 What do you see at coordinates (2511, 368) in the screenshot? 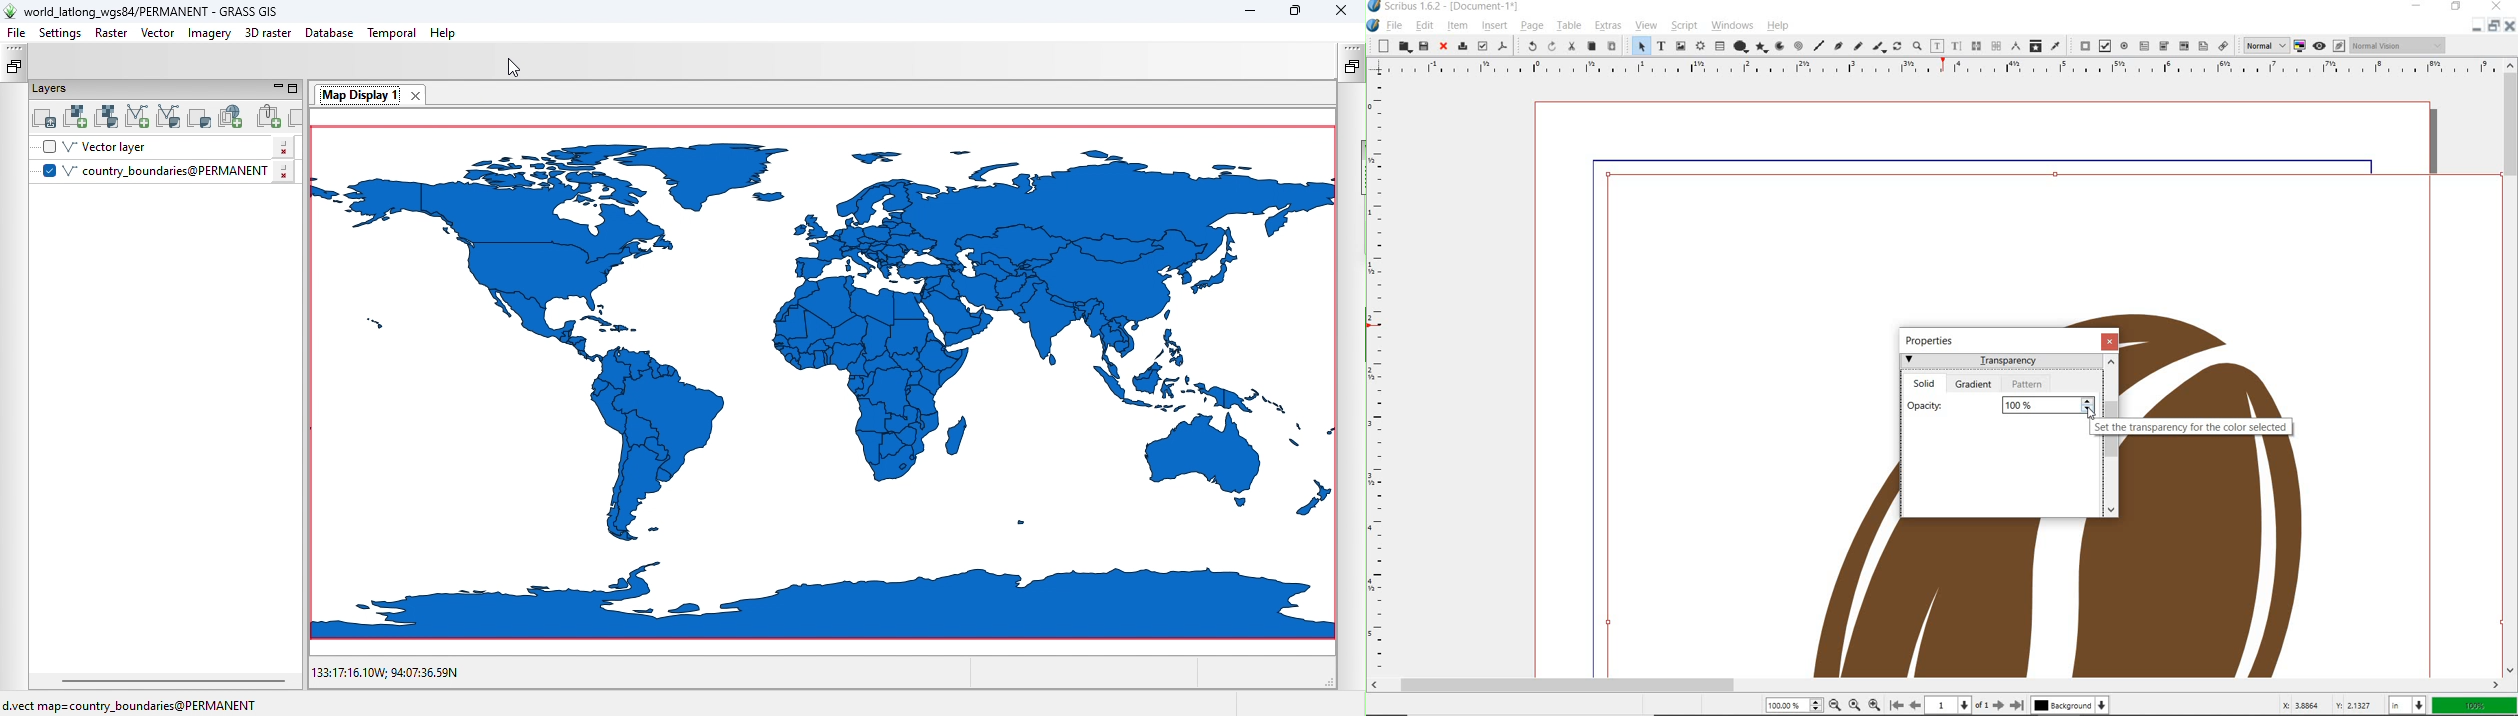
I see `scrollbar` at bounding box center [2511, 368].